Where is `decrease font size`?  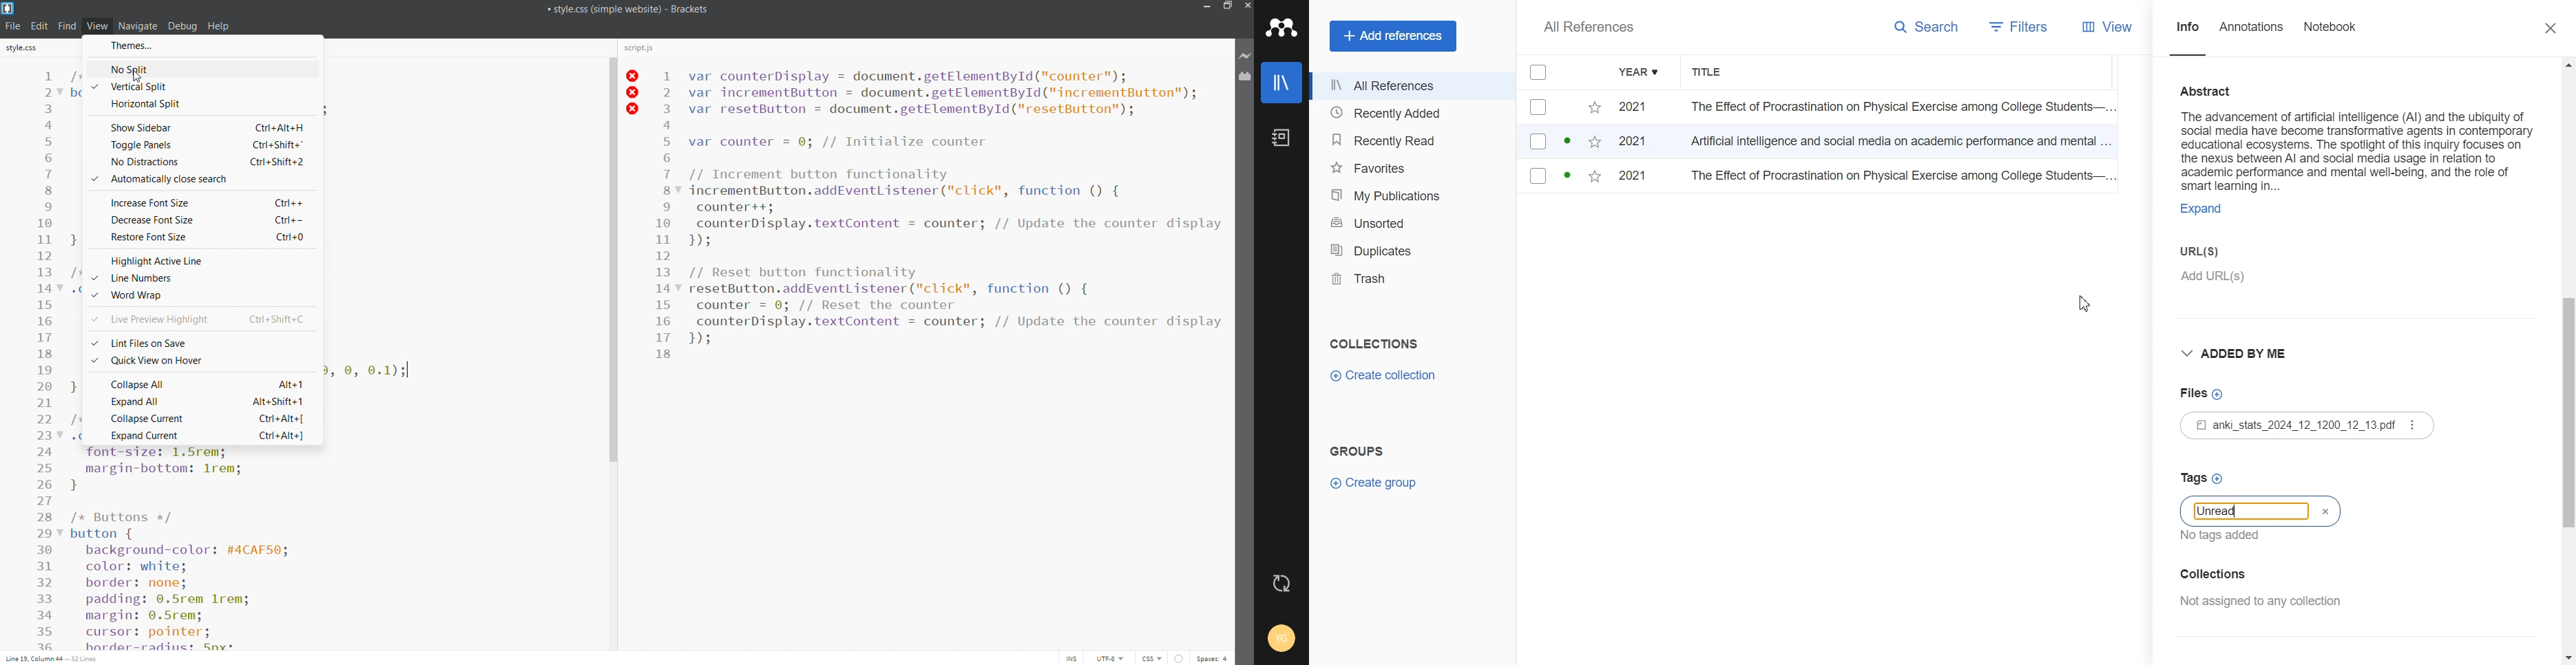
decrease font size is located at coordinates (200, 219).